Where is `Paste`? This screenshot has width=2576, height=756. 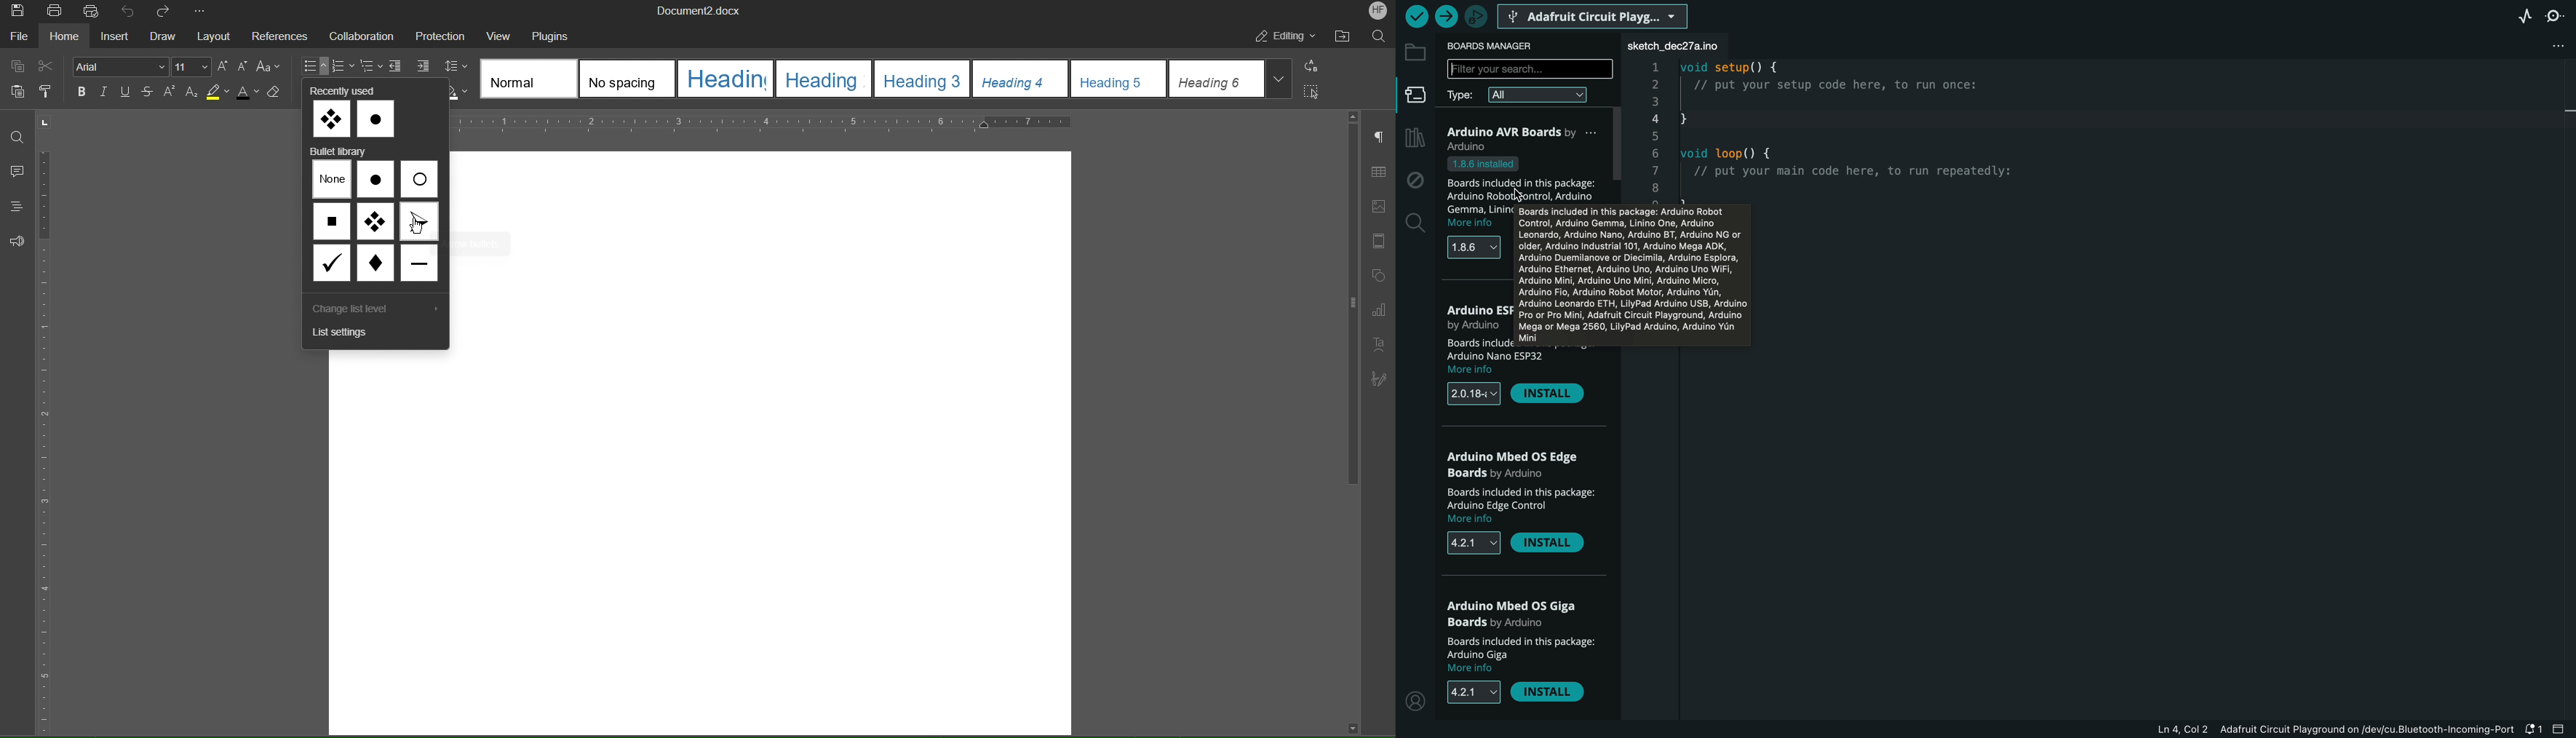 Paste is located at coordinates (17, 91).